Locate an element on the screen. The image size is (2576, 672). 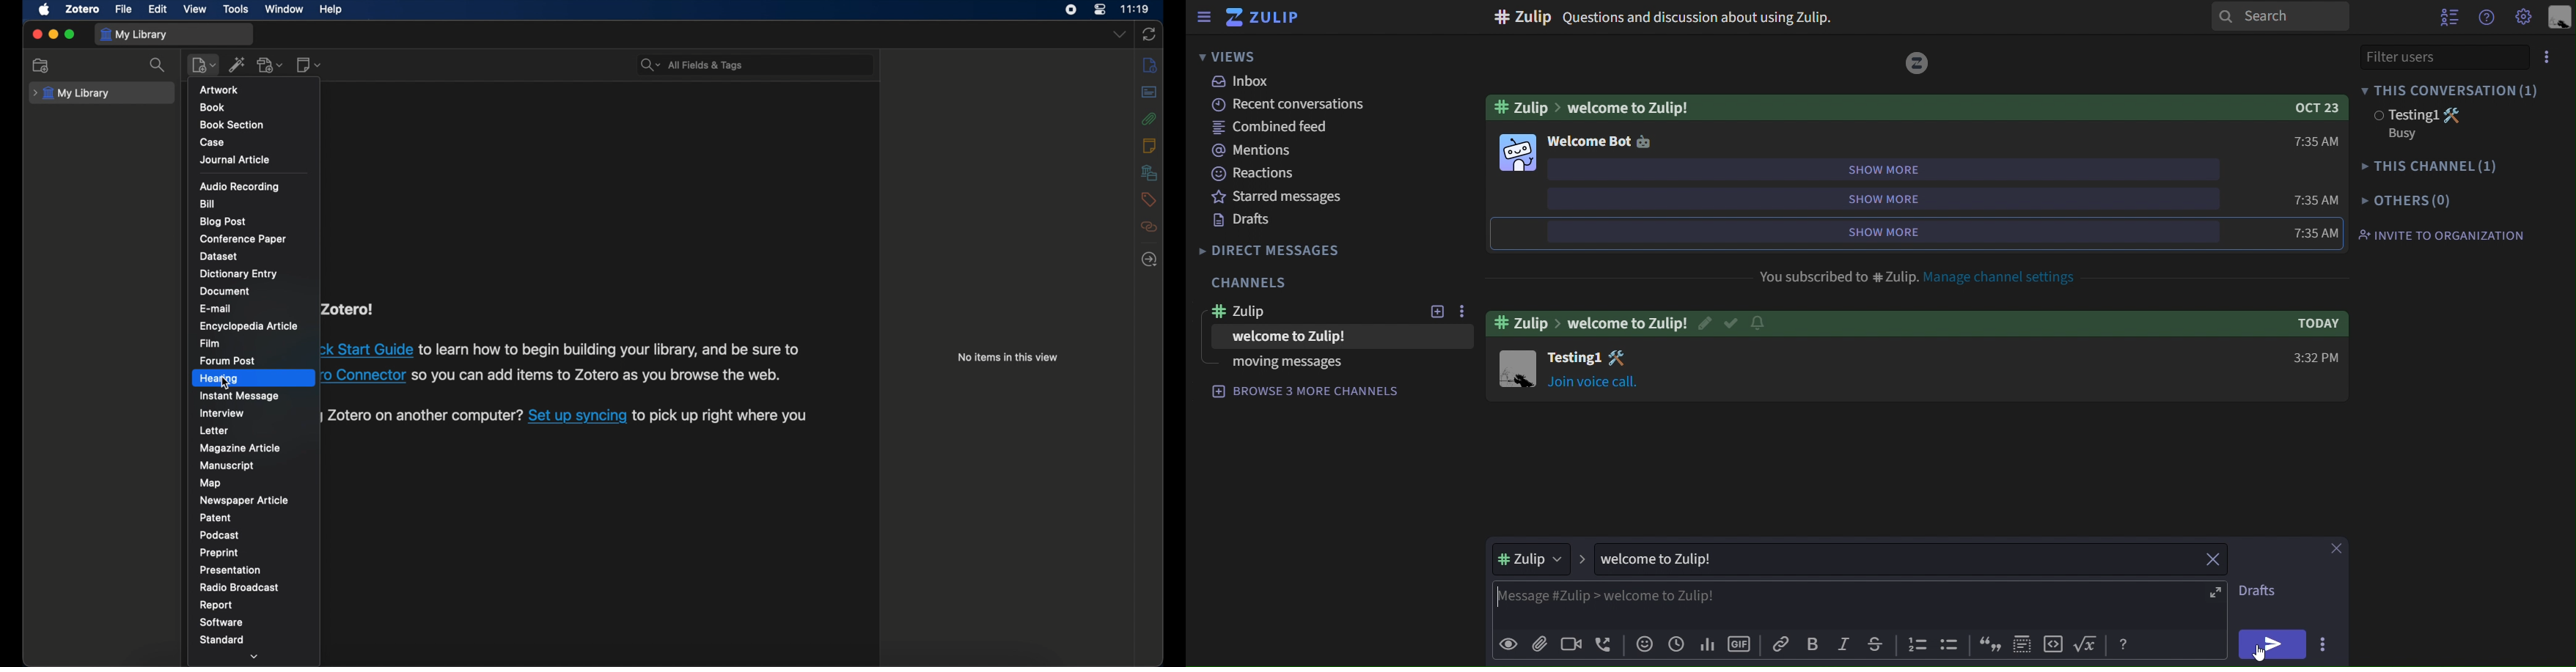
icon is located at coordinates (2053, 645).